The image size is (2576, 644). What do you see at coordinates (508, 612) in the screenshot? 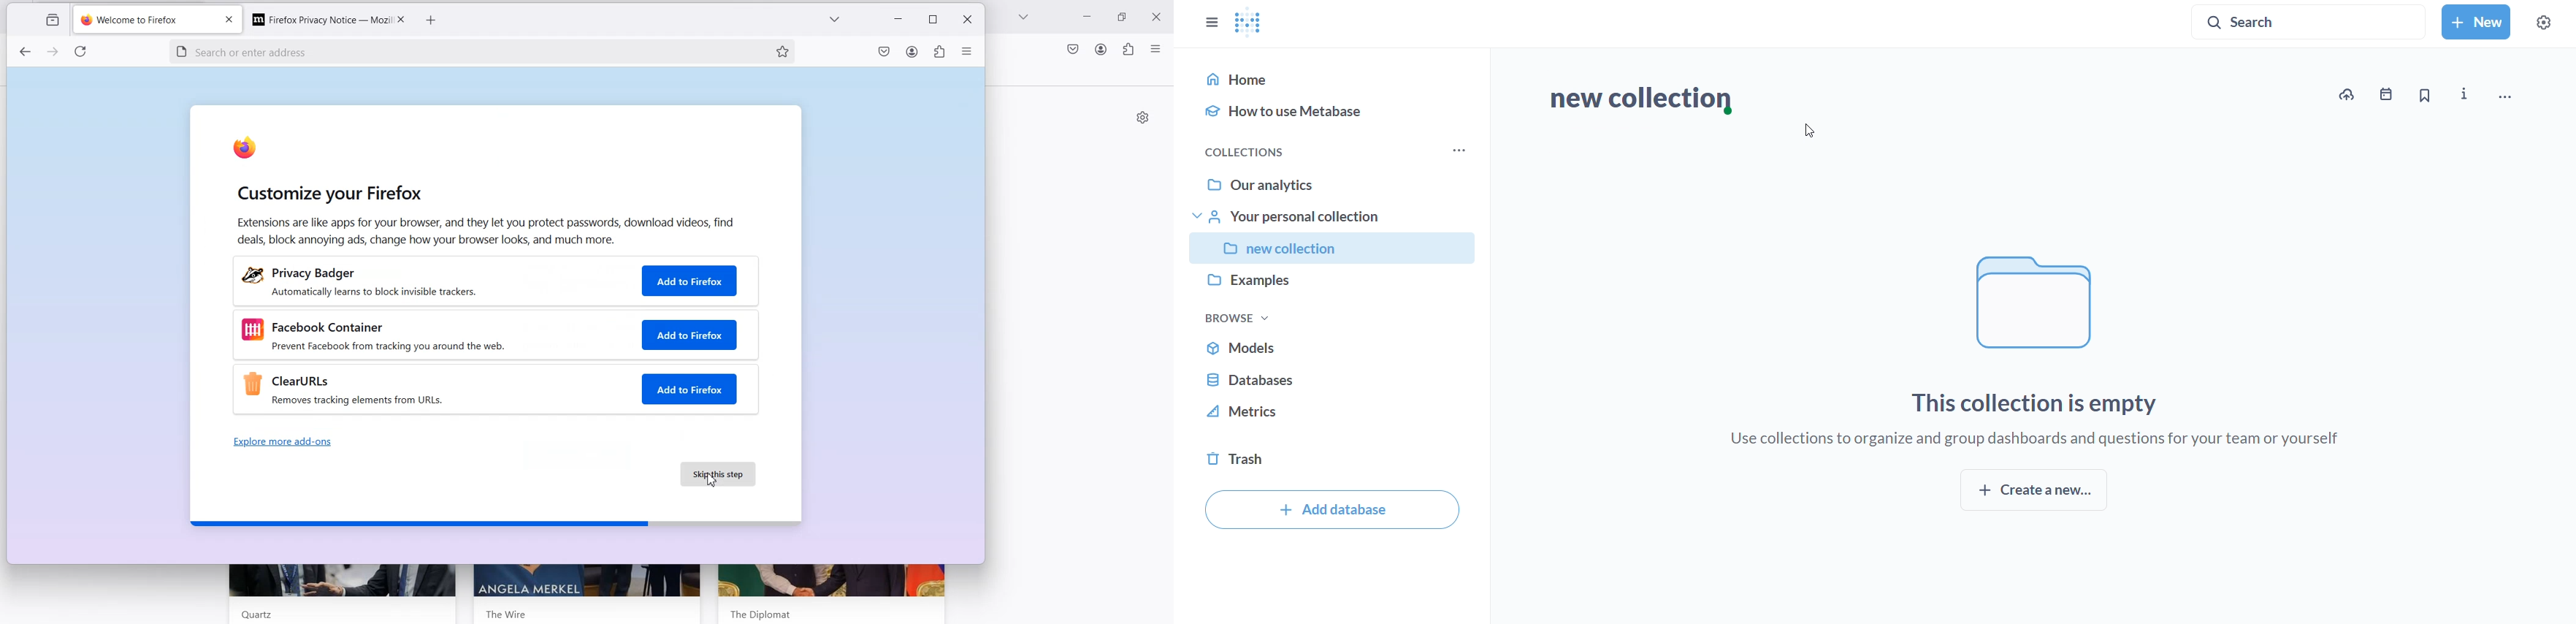
I see `The Wire` at bounding box center [508, 612].